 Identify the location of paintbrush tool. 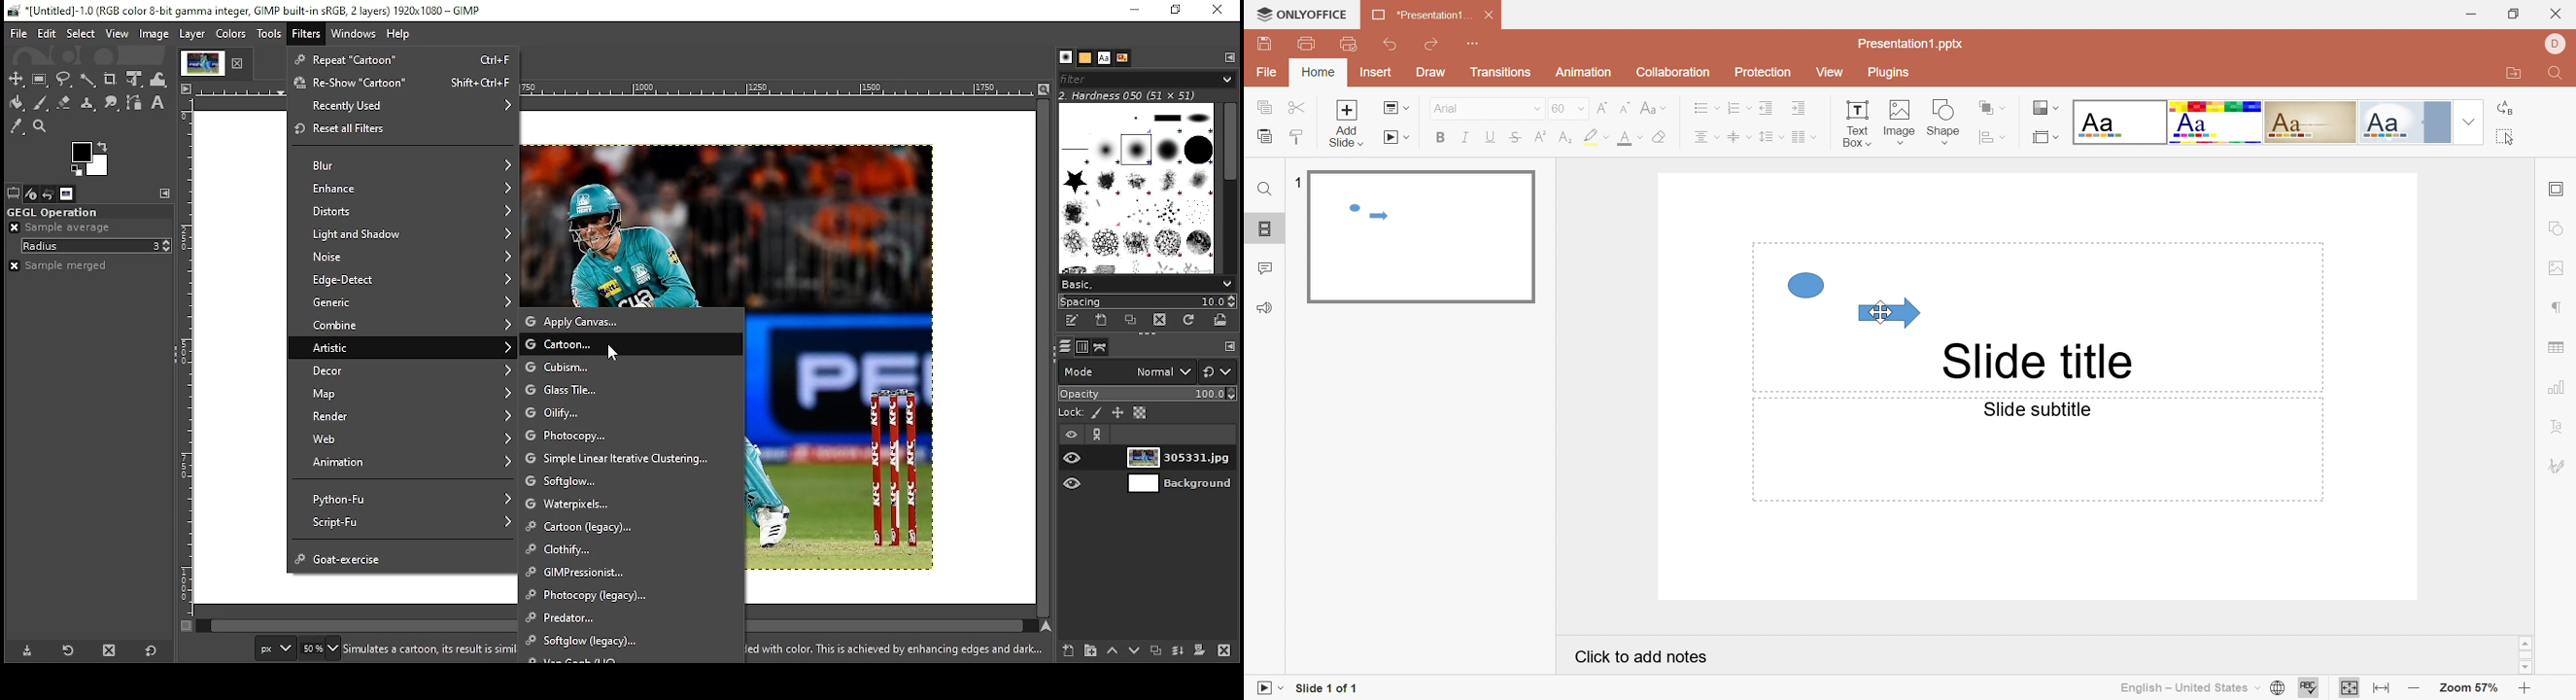
(41, 103).